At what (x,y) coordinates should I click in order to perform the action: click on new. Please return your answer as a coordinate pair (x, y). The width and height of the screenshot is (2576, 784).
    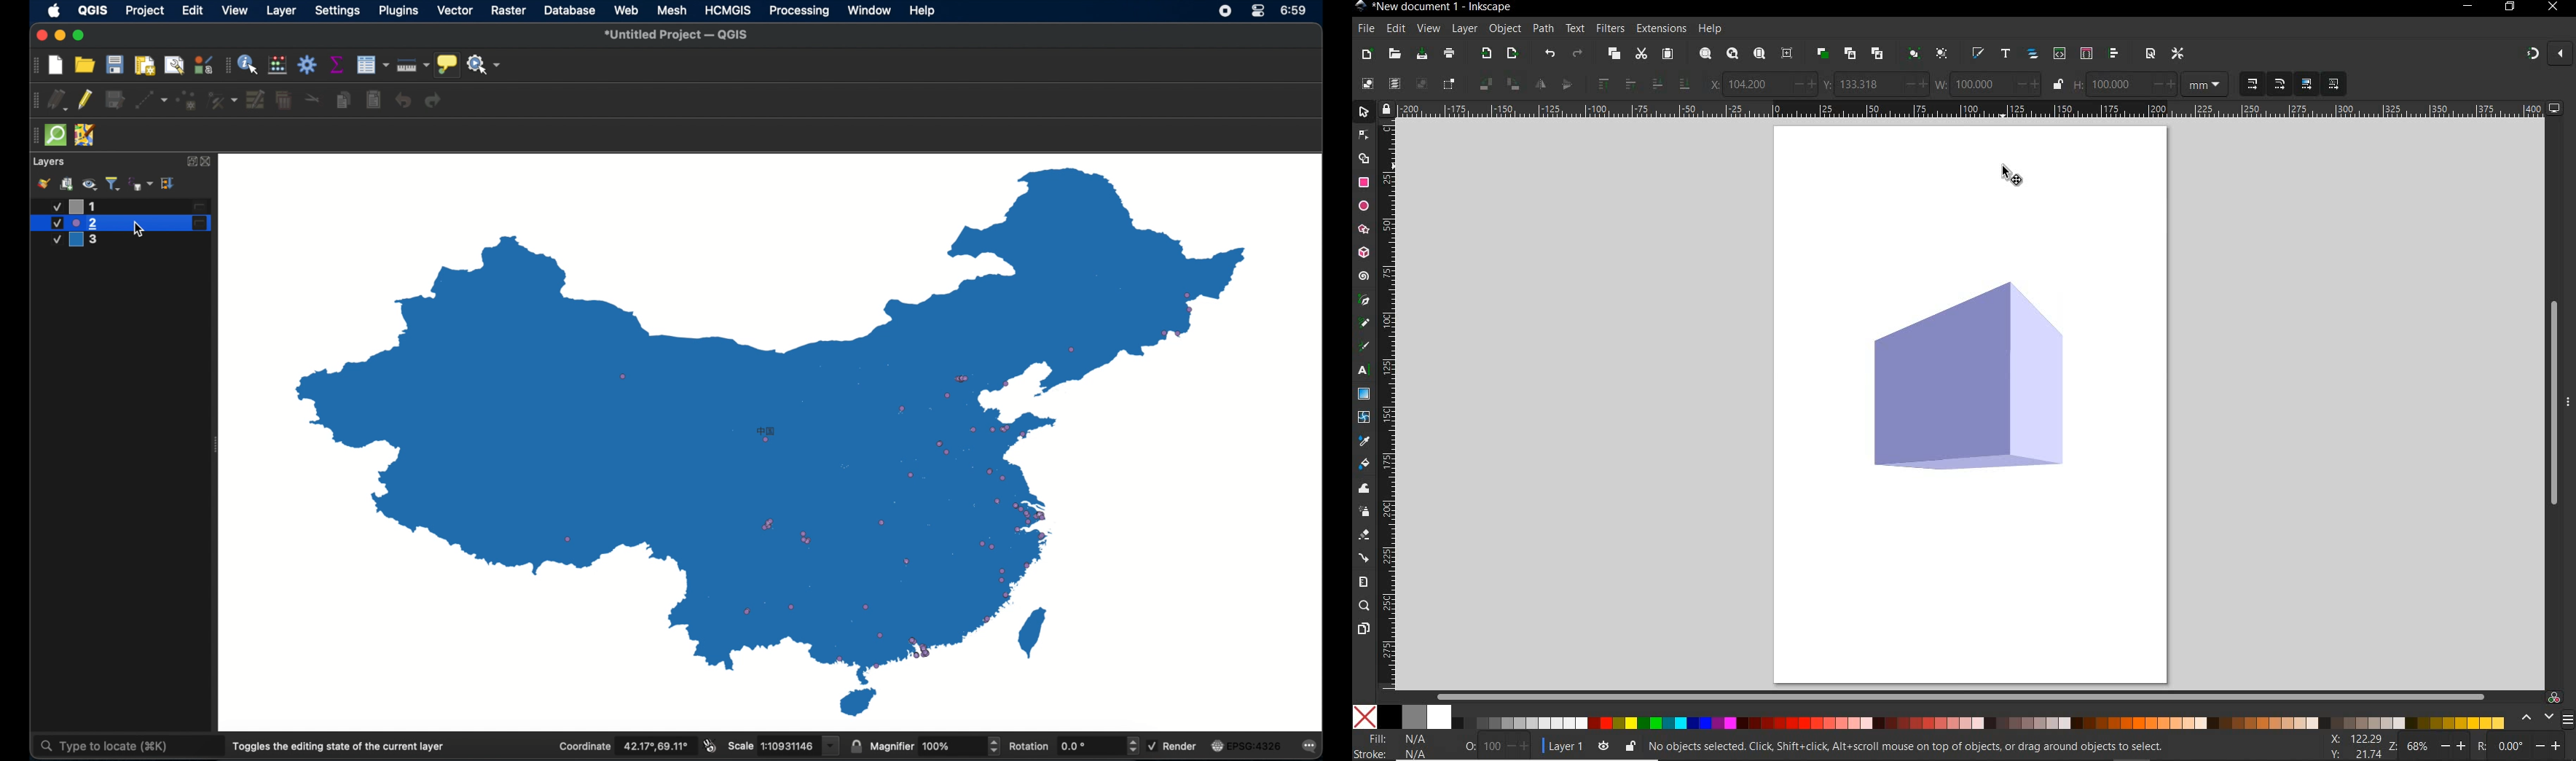
    Looking at the image, I should click on (55, 66).